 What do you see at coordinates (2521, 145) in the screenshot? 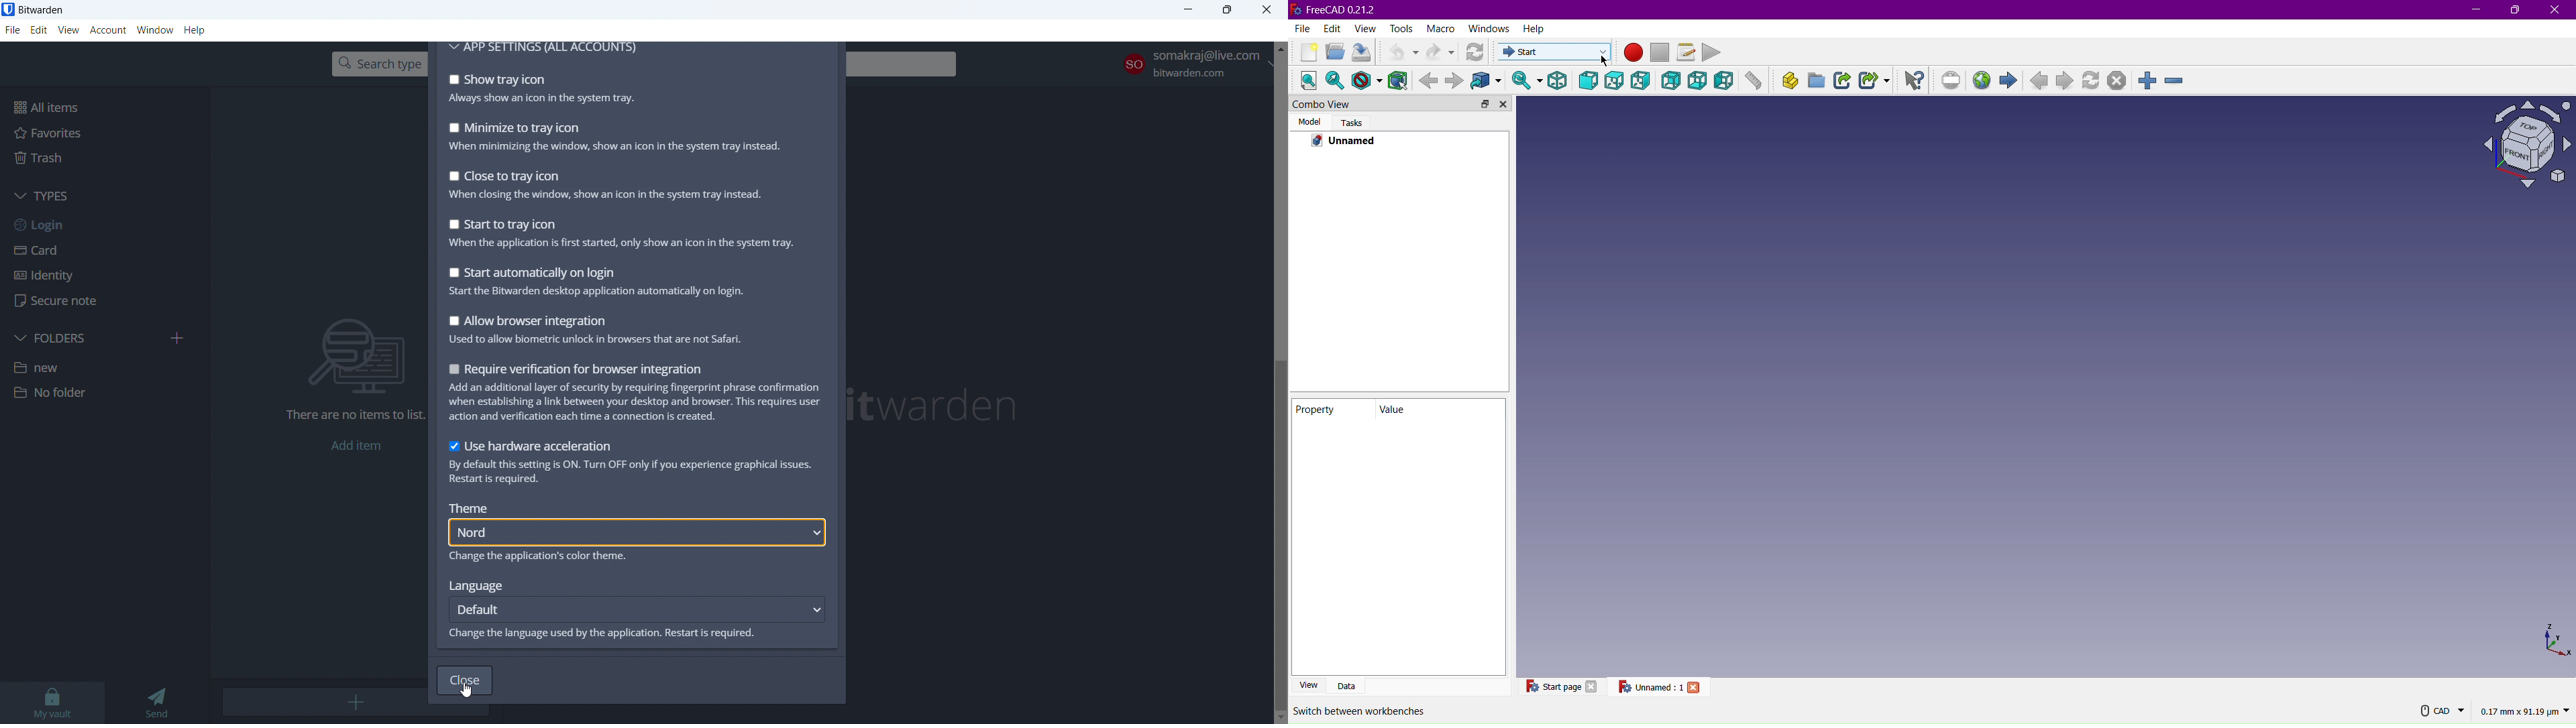
I see `Isometric` at bounding box center [2521, 145].